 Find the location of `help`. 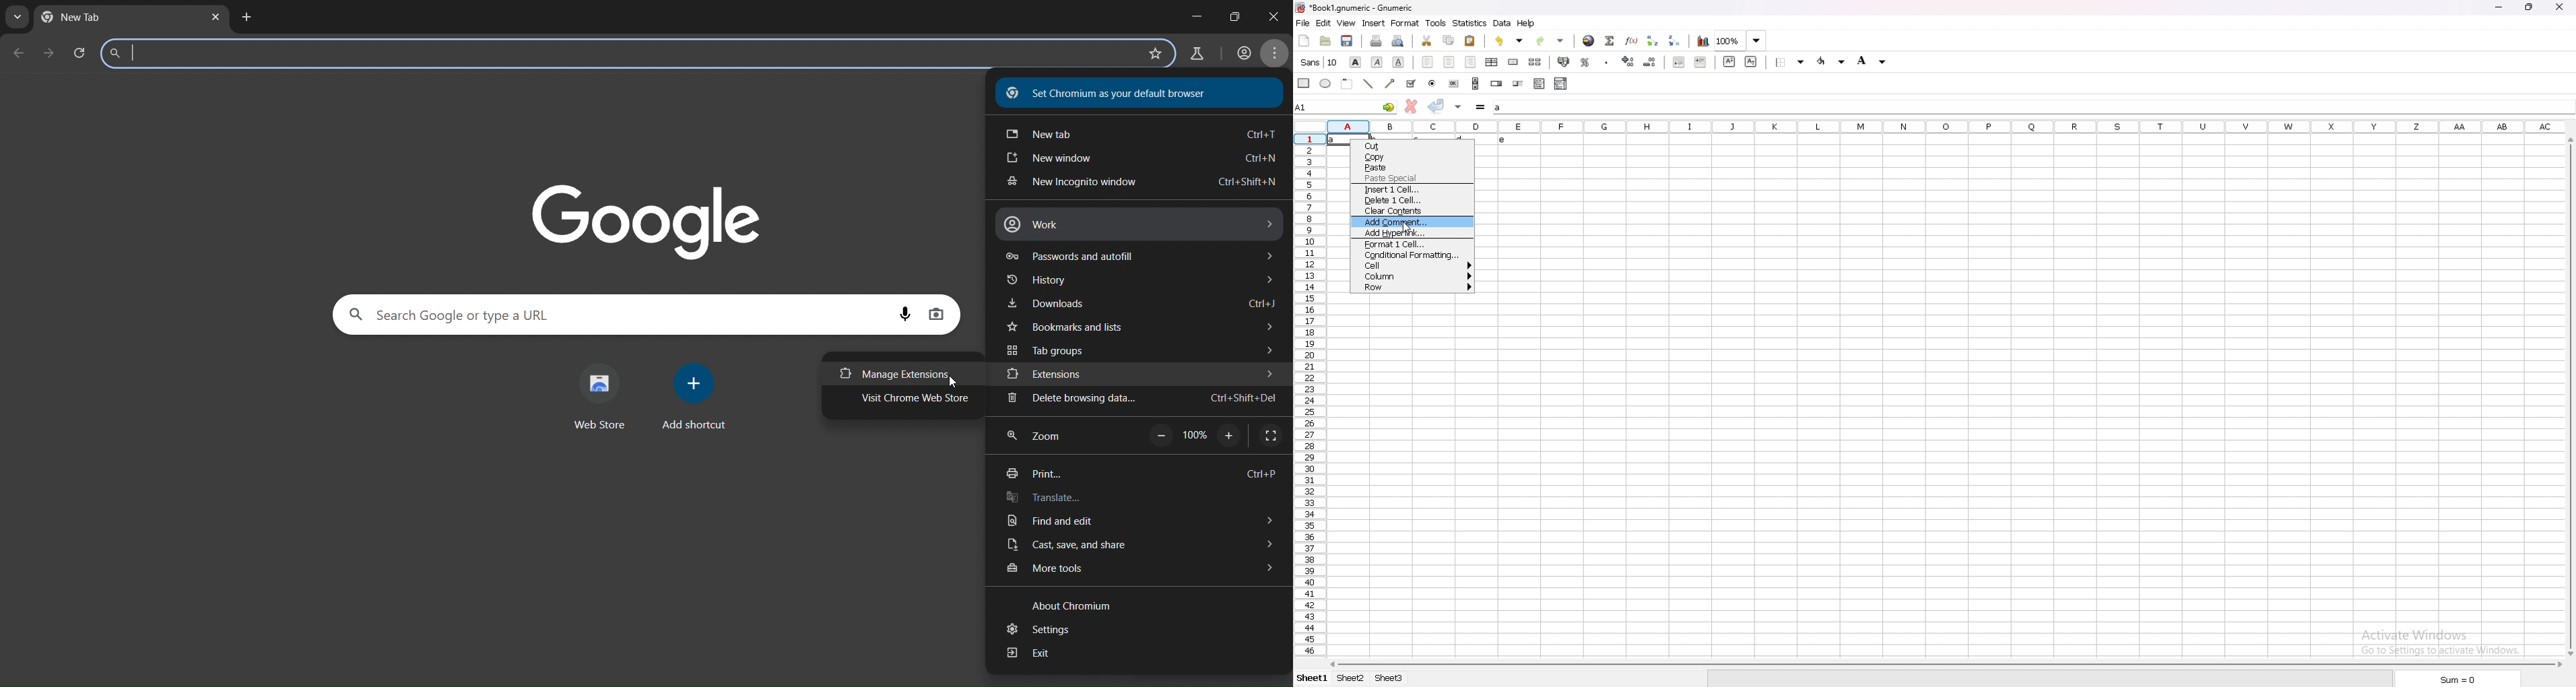

help is located at coordinates (1528, 23).